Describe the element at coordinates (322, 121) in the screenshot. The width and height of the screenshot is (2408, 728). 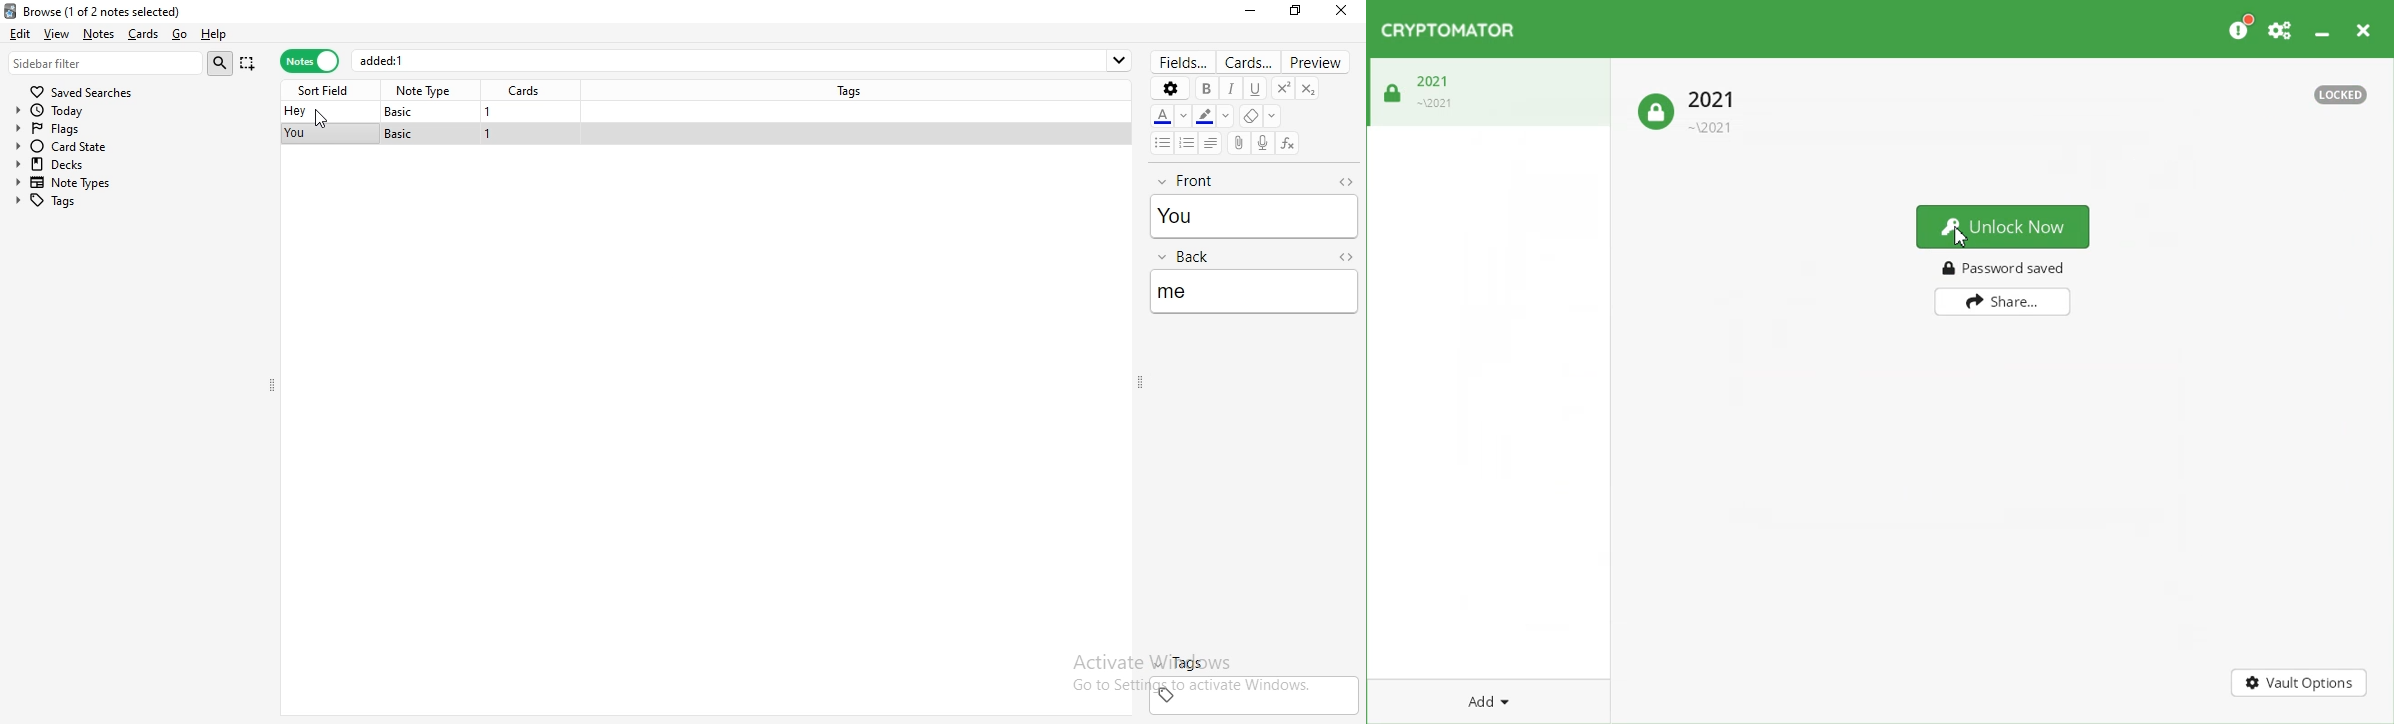
I see `cursor` at that location.